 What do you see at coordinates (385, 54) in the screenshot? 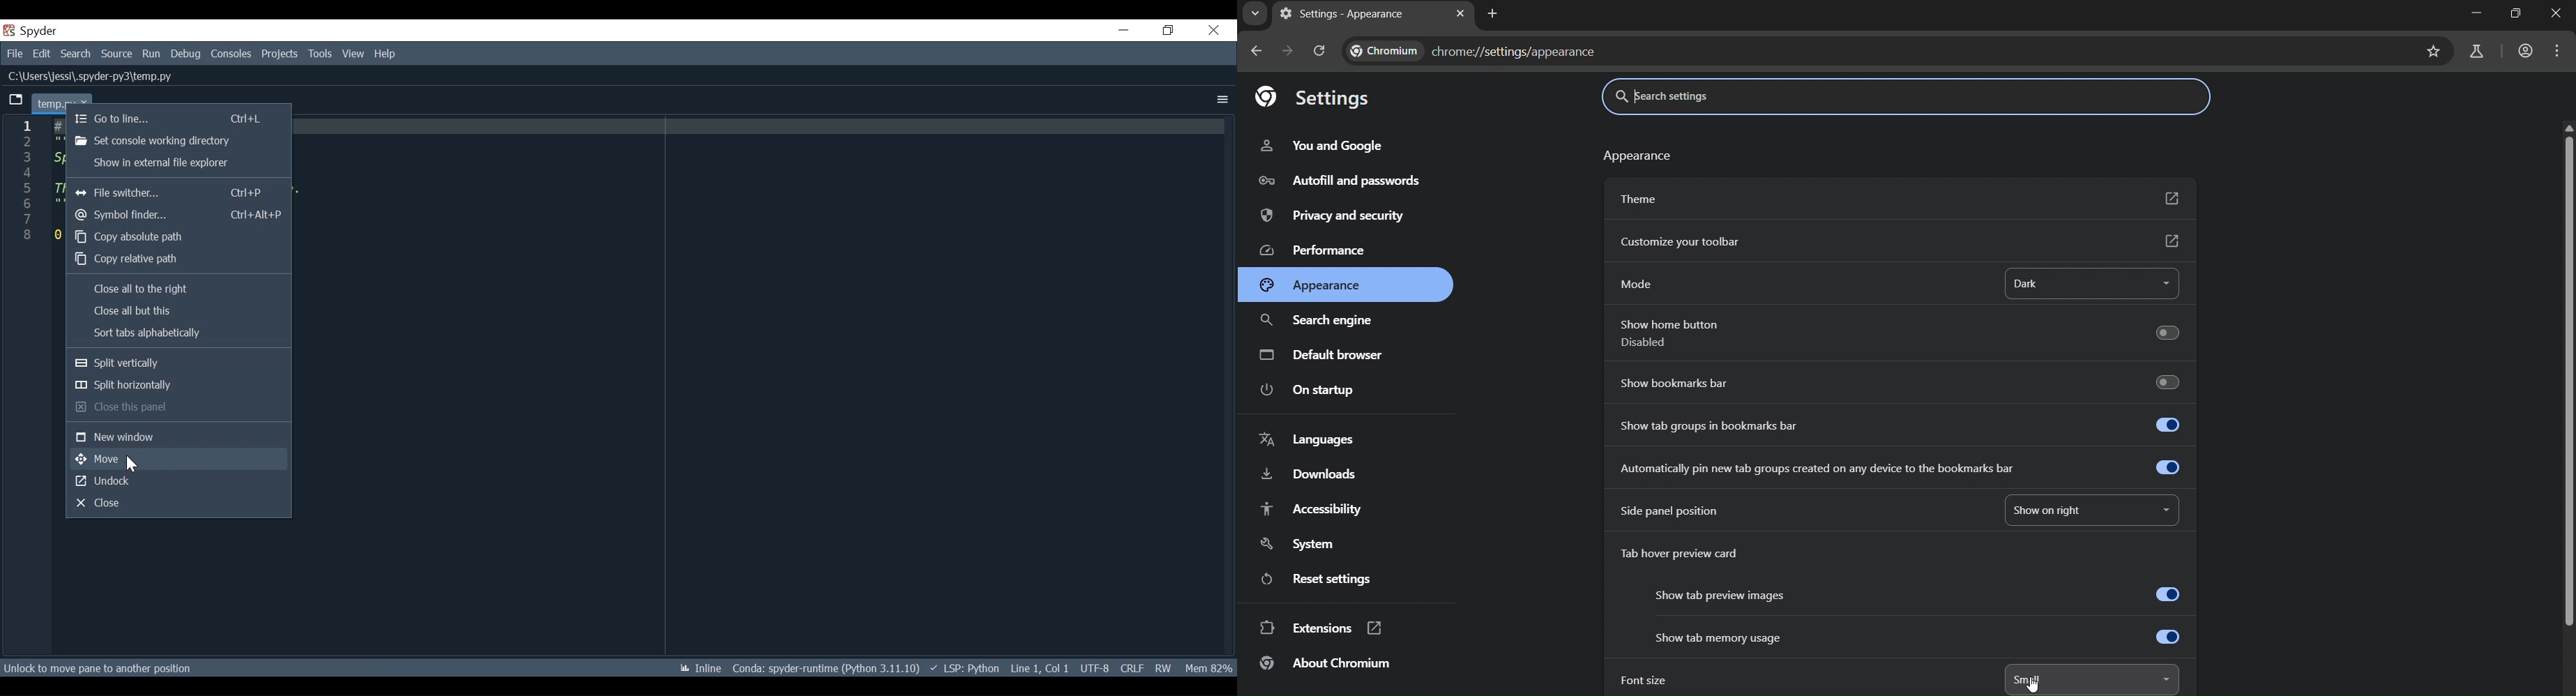
I see `Help` at bounding box center [385, 54].